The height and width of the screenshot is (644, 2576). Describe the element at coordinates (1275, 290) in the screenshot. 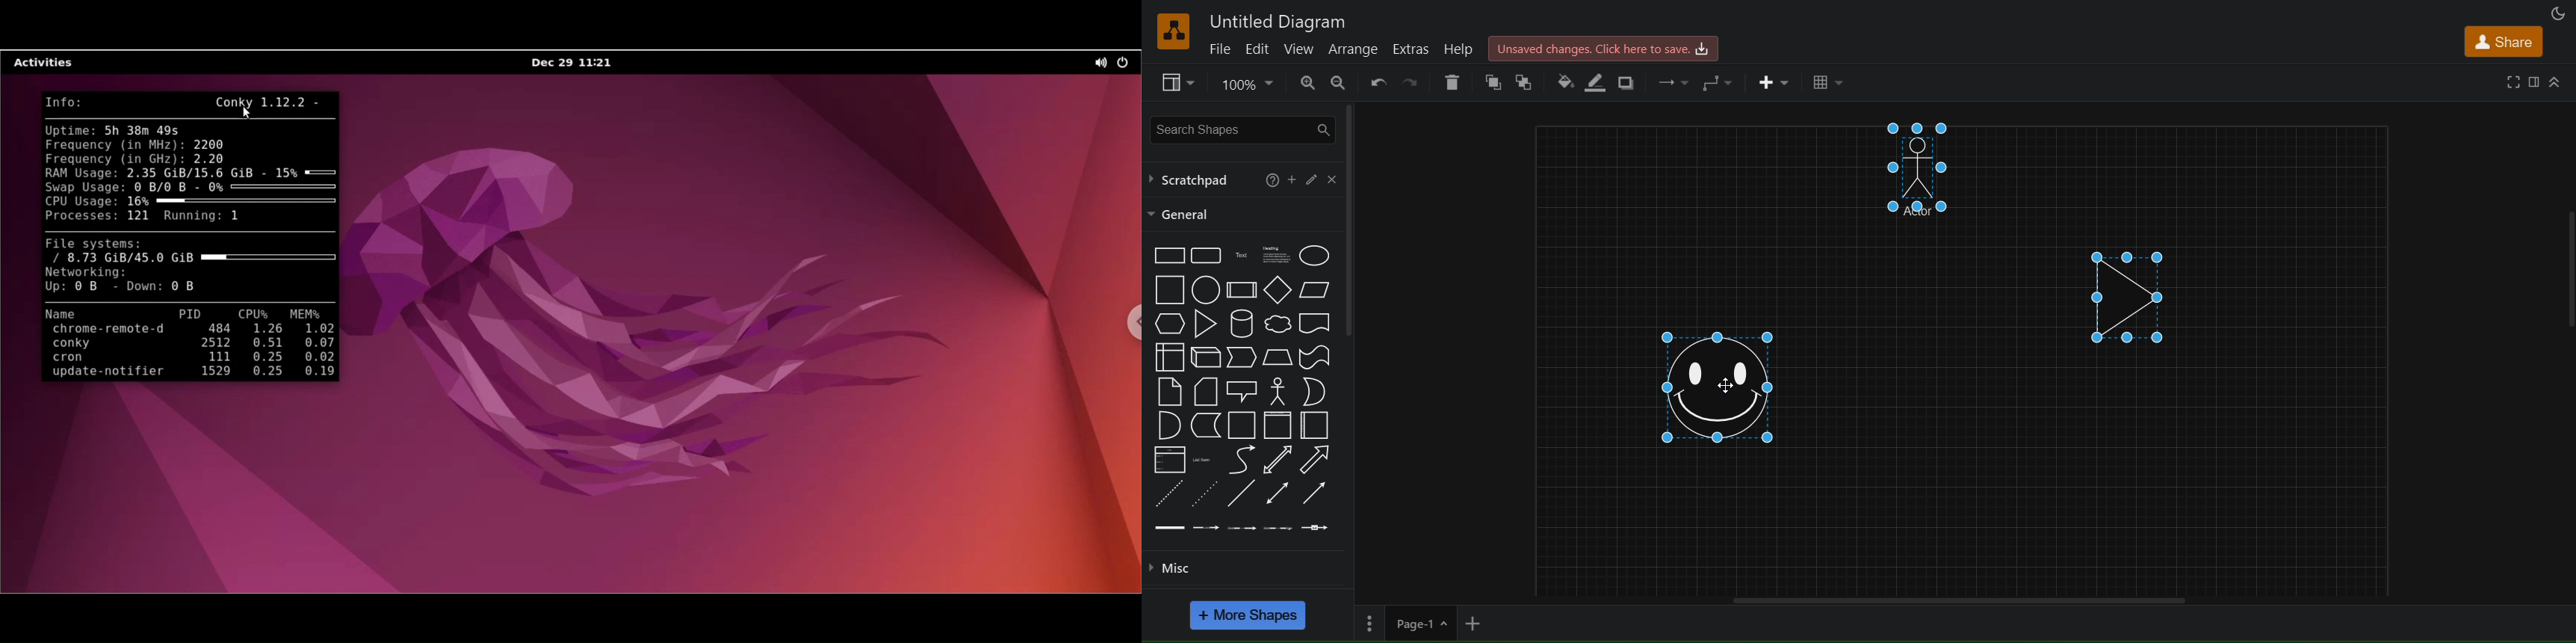

I see `diamond` at that location.